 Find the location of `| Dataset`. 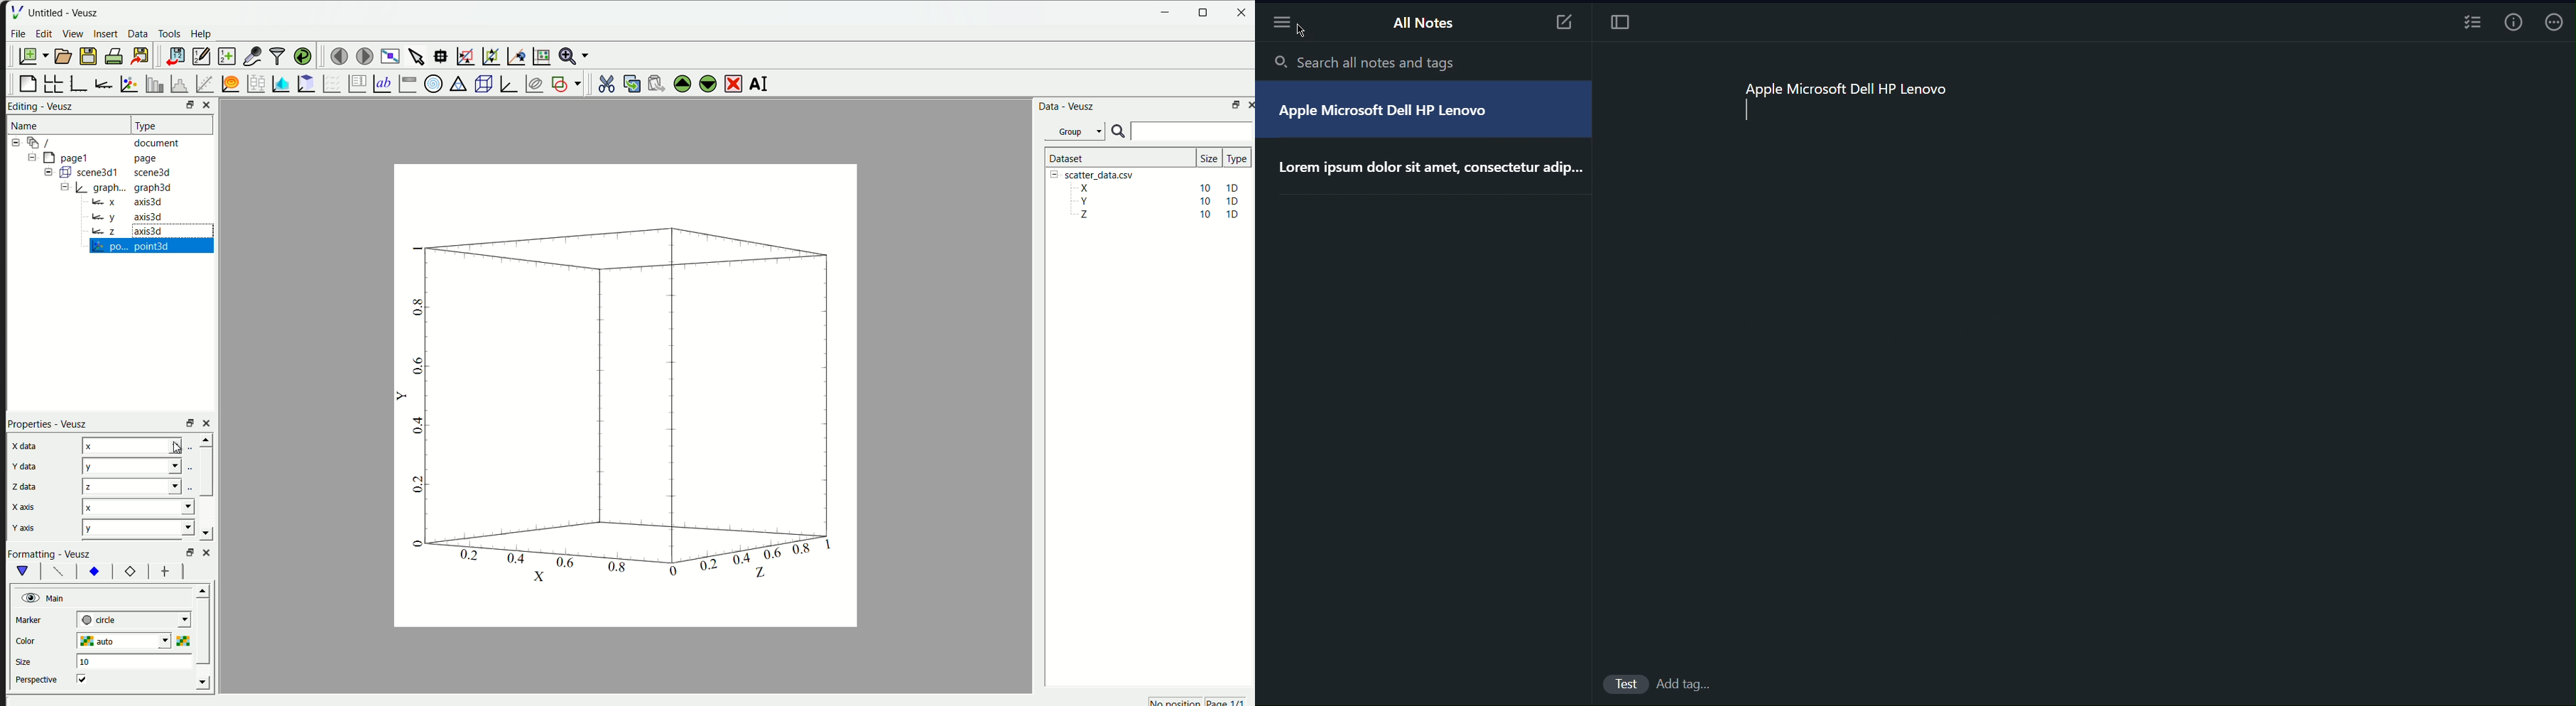

| Dataset is located at coordinates (1067, 155).